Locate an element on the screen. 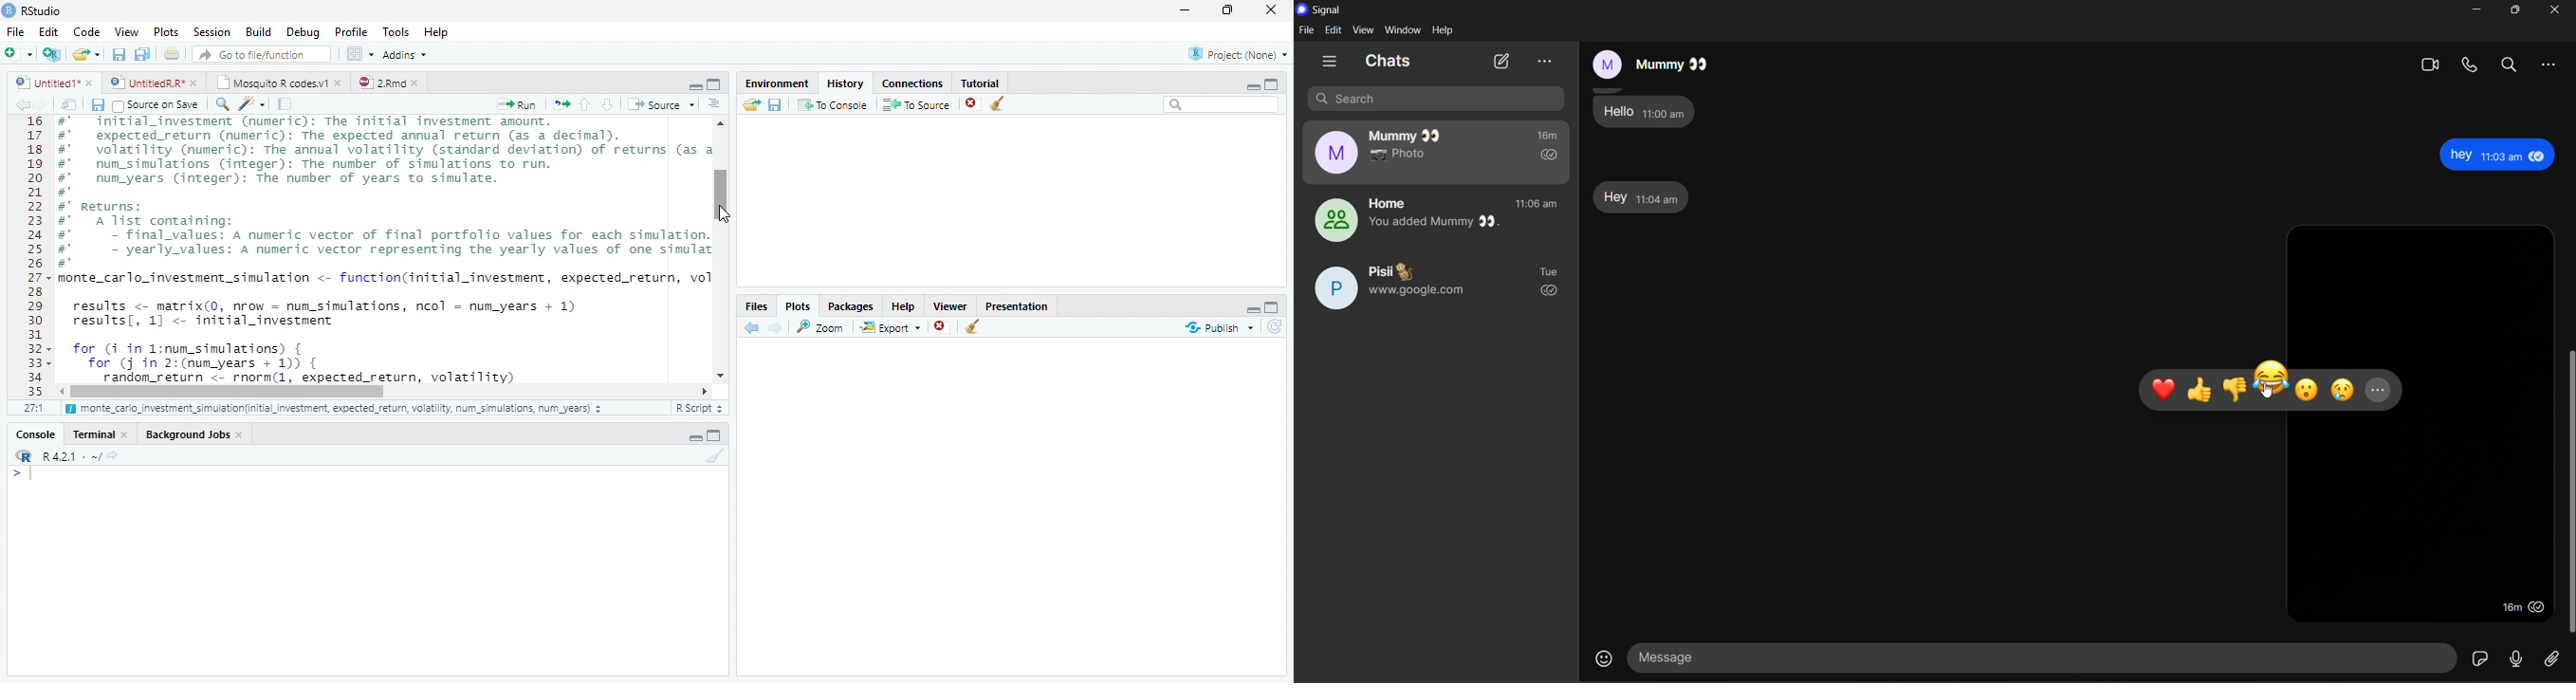 This screenshot has height=700, width=2576. Help is located at coordinates (903, 305).